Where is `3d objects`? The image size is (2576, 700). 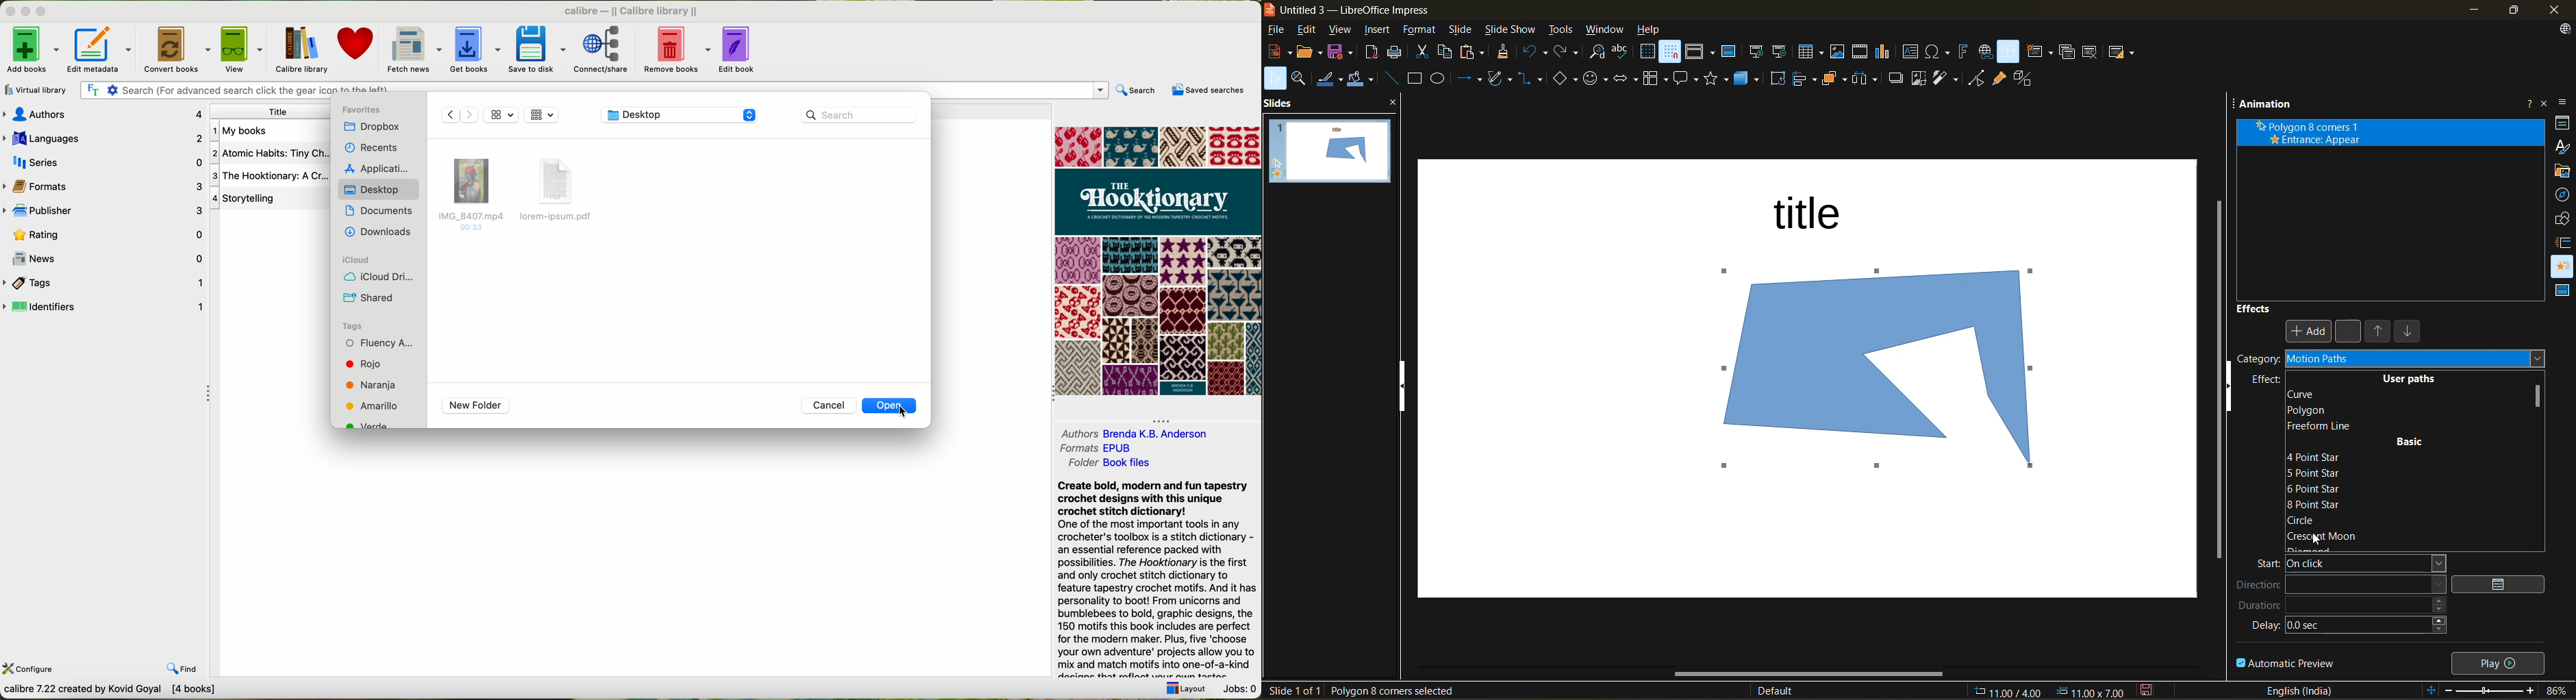 3d objects is located at coordinates (1749, 79).